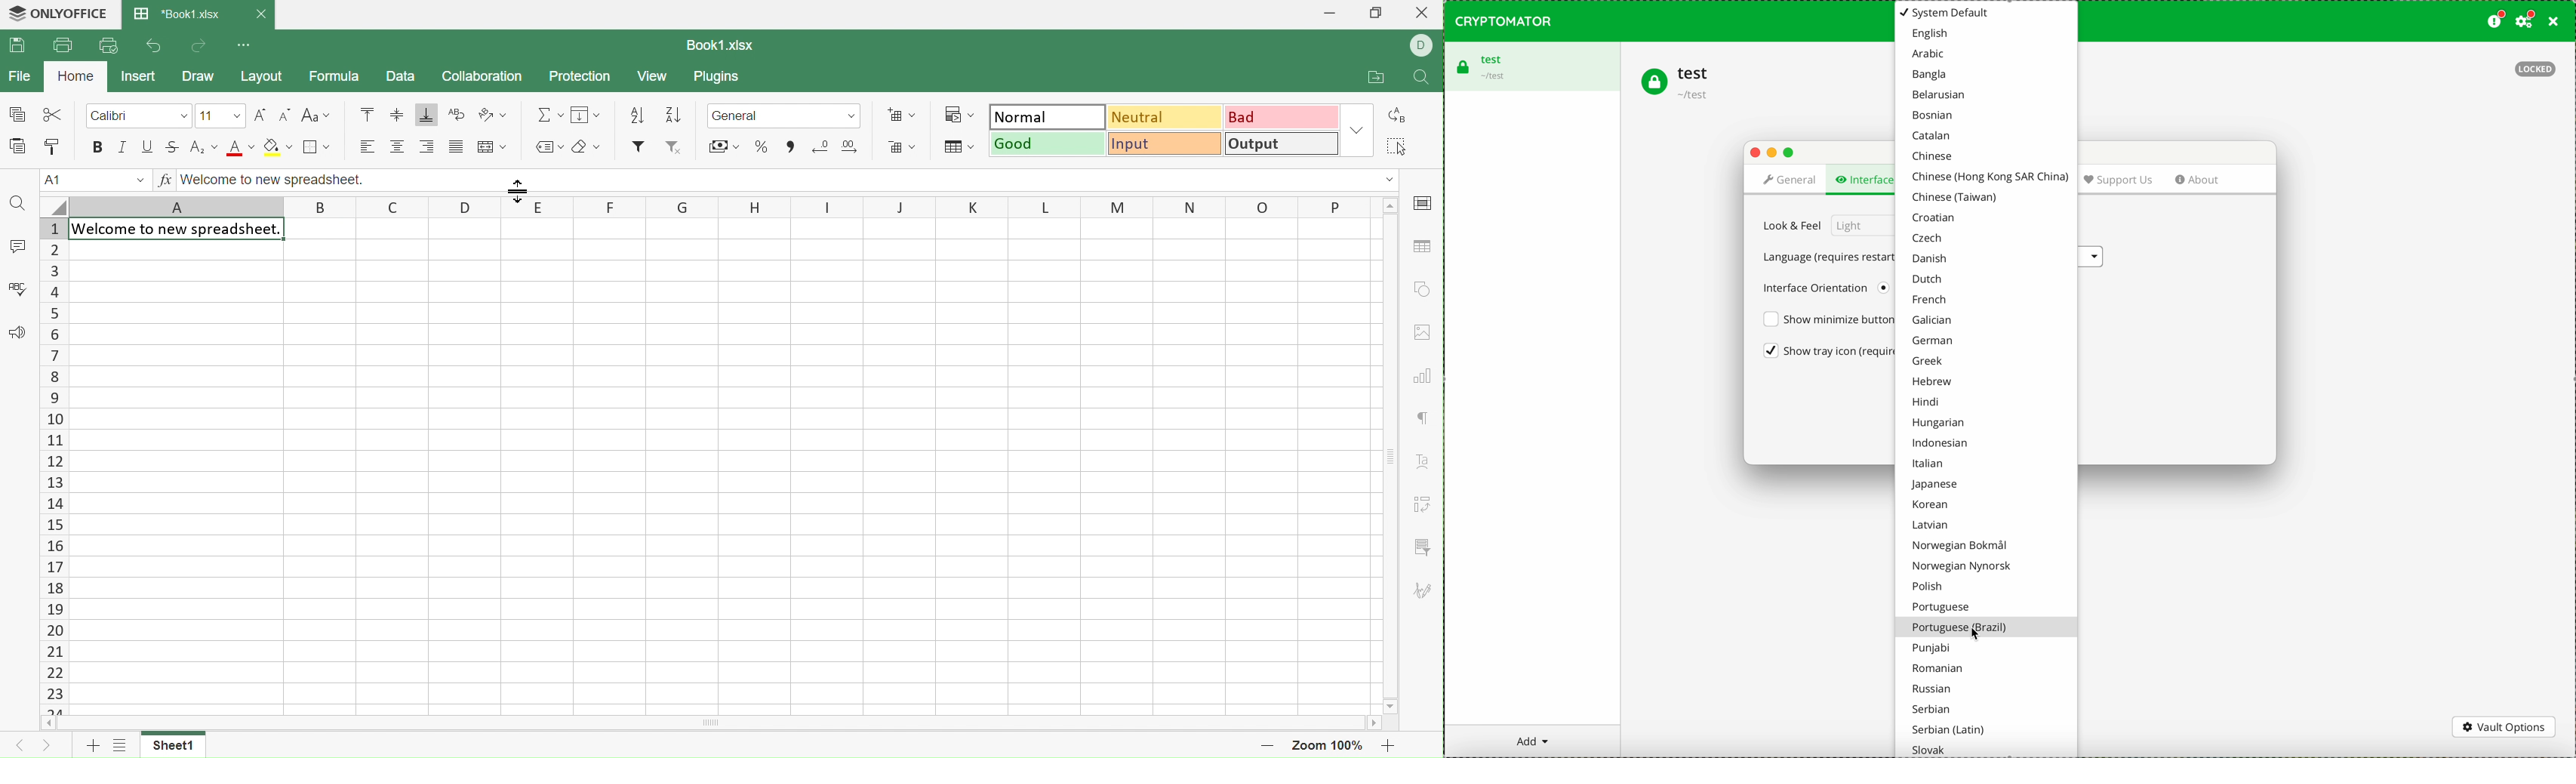  I want to click on Close, so click(263, 12).